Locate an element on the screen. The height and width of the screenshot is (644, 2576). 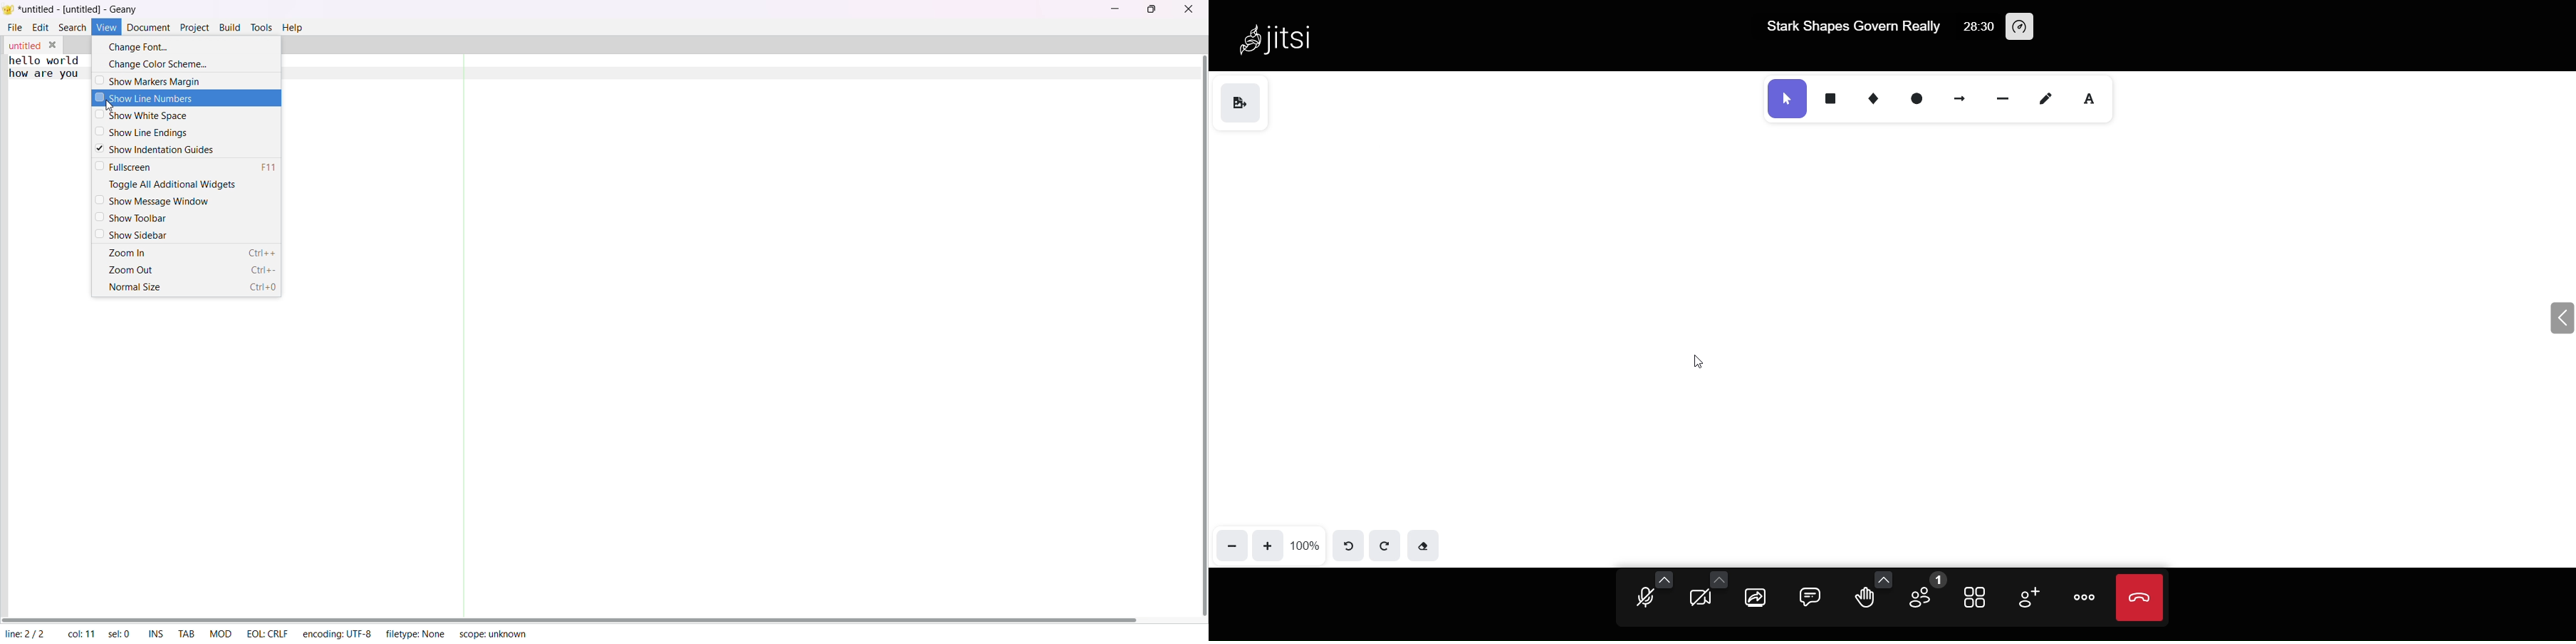
redo is located at coordinates (1382, 544).